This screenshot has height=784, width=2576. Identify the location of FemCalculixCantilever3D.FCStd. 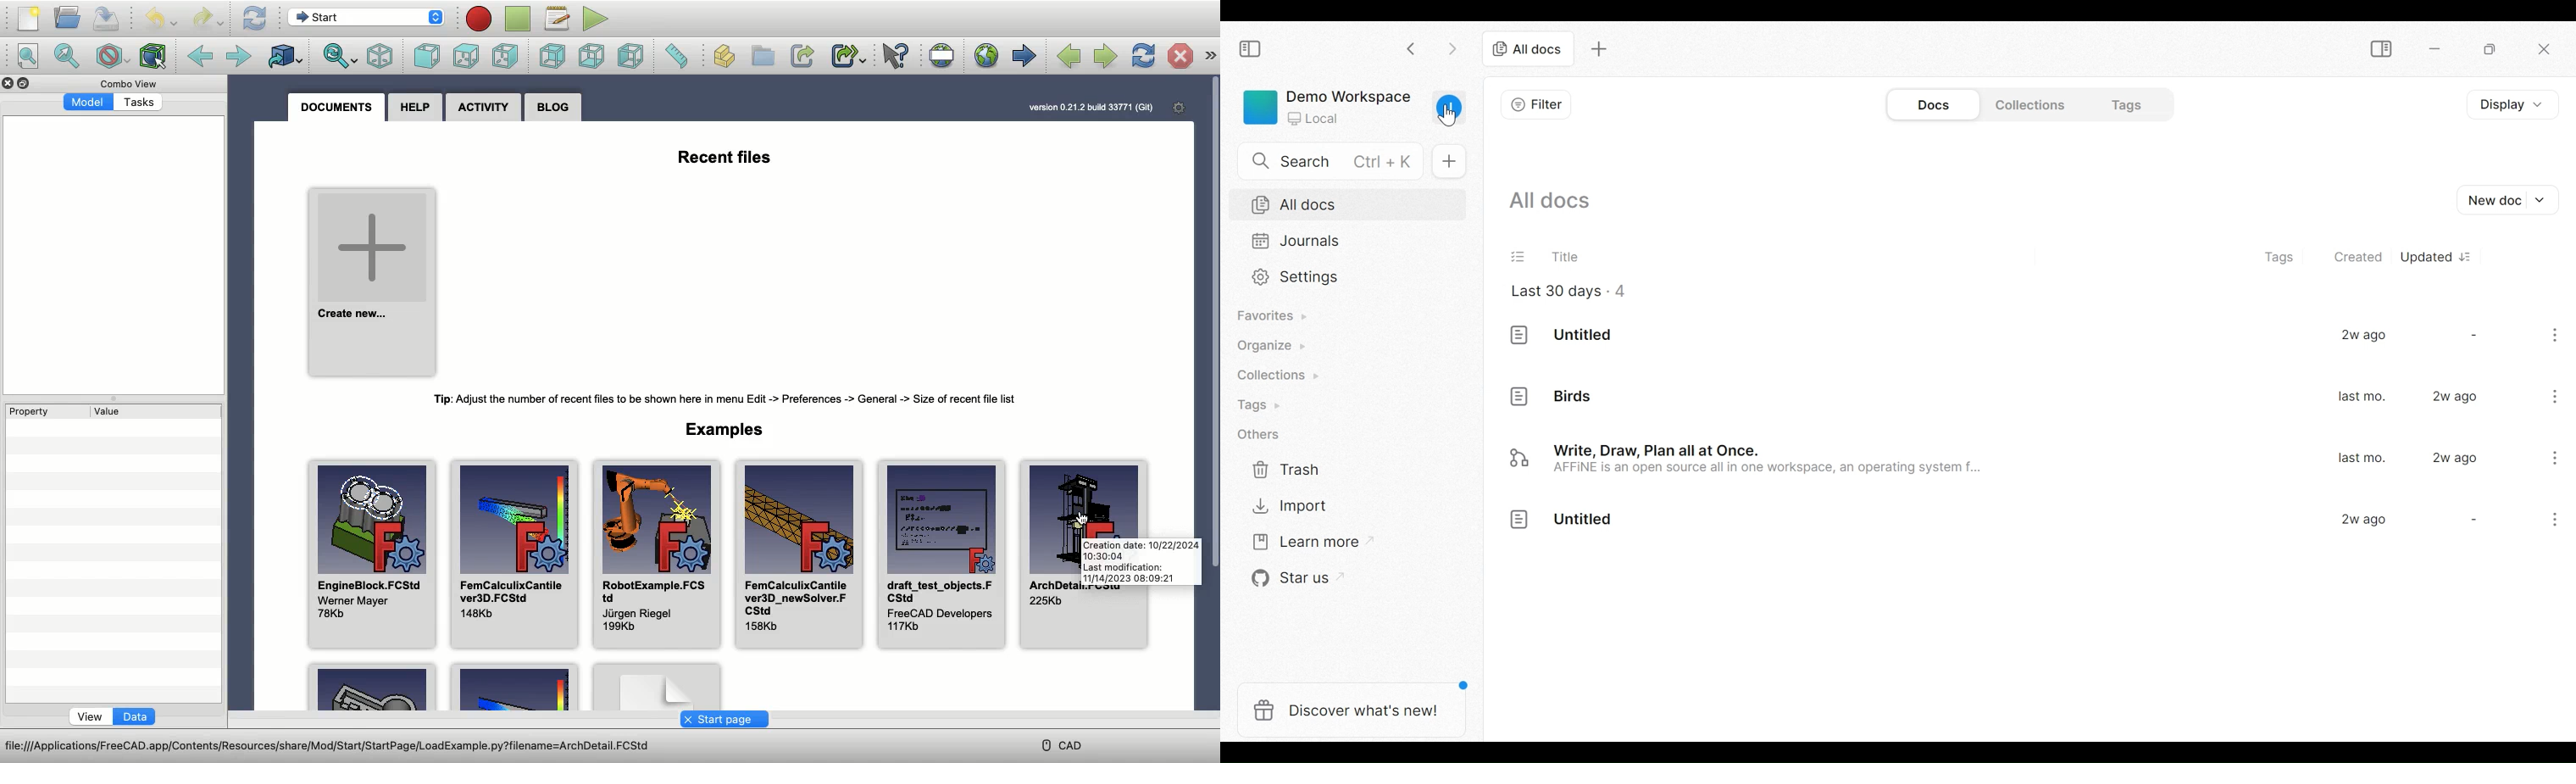
(517, 553).